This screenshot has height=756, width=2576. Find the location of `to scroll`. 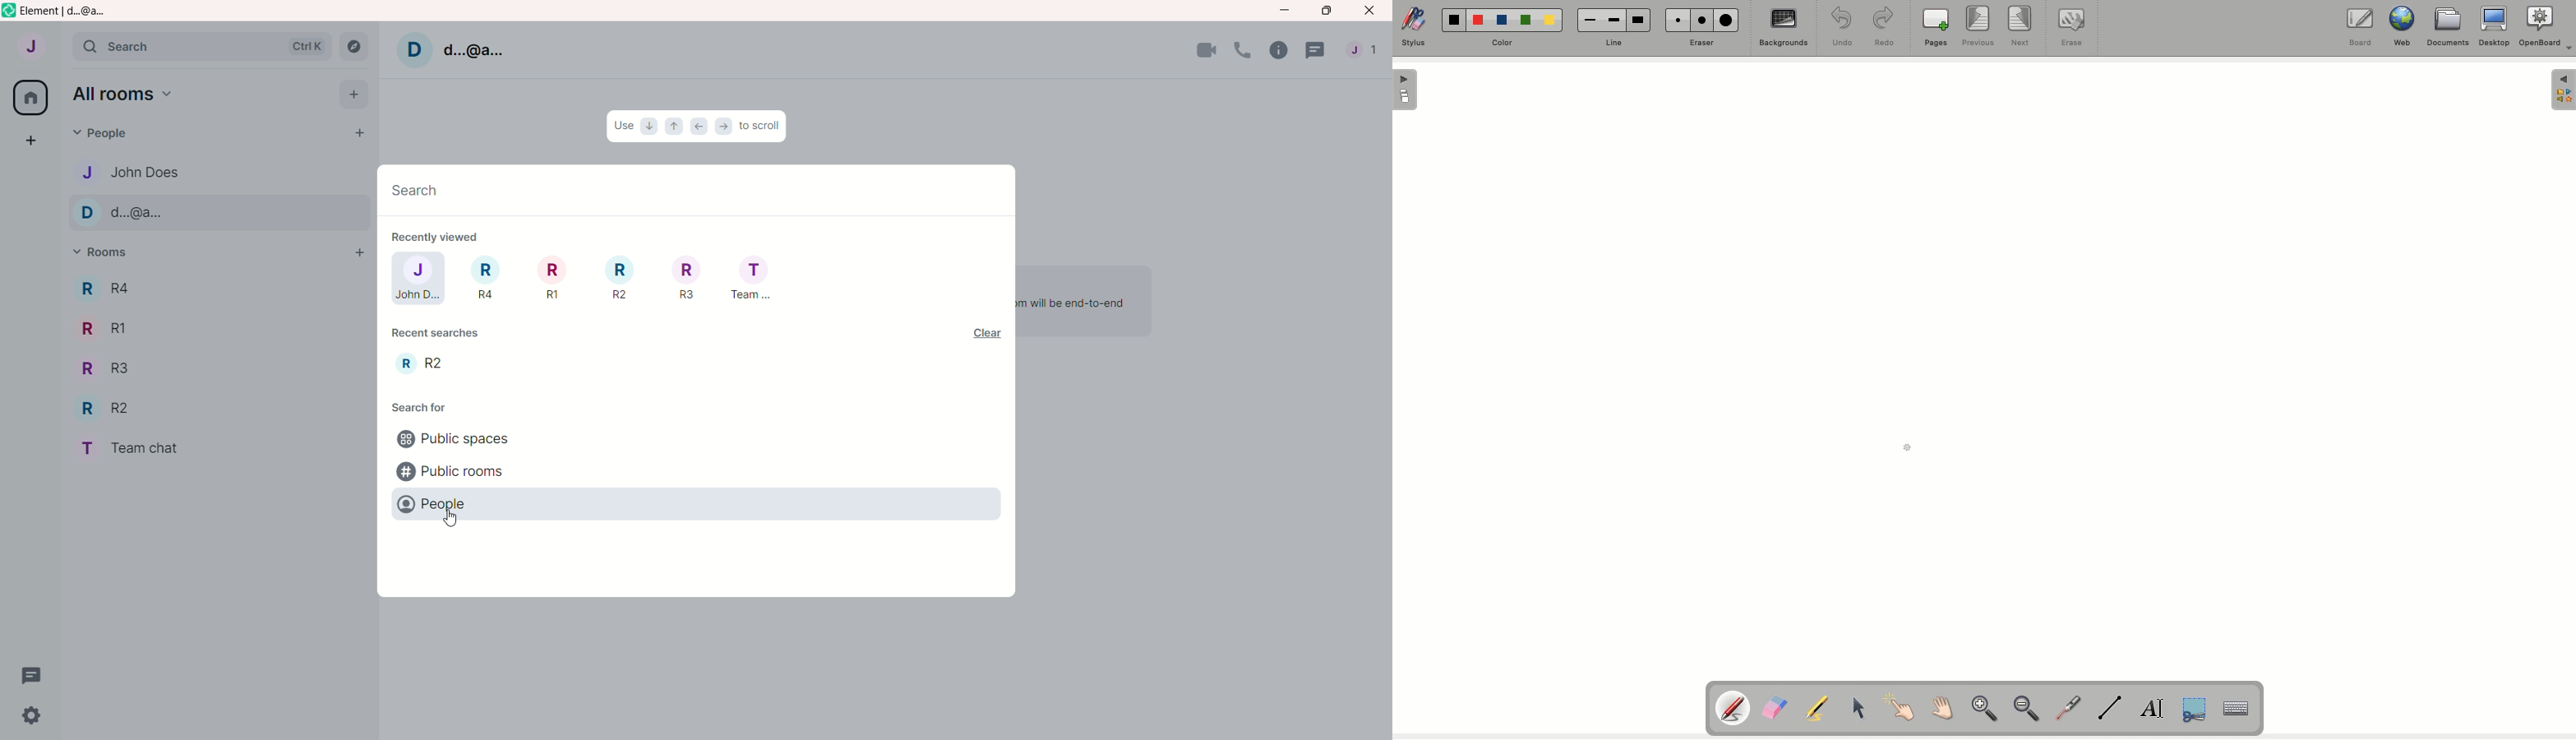

to scroll is located at coordinates (761, 125).